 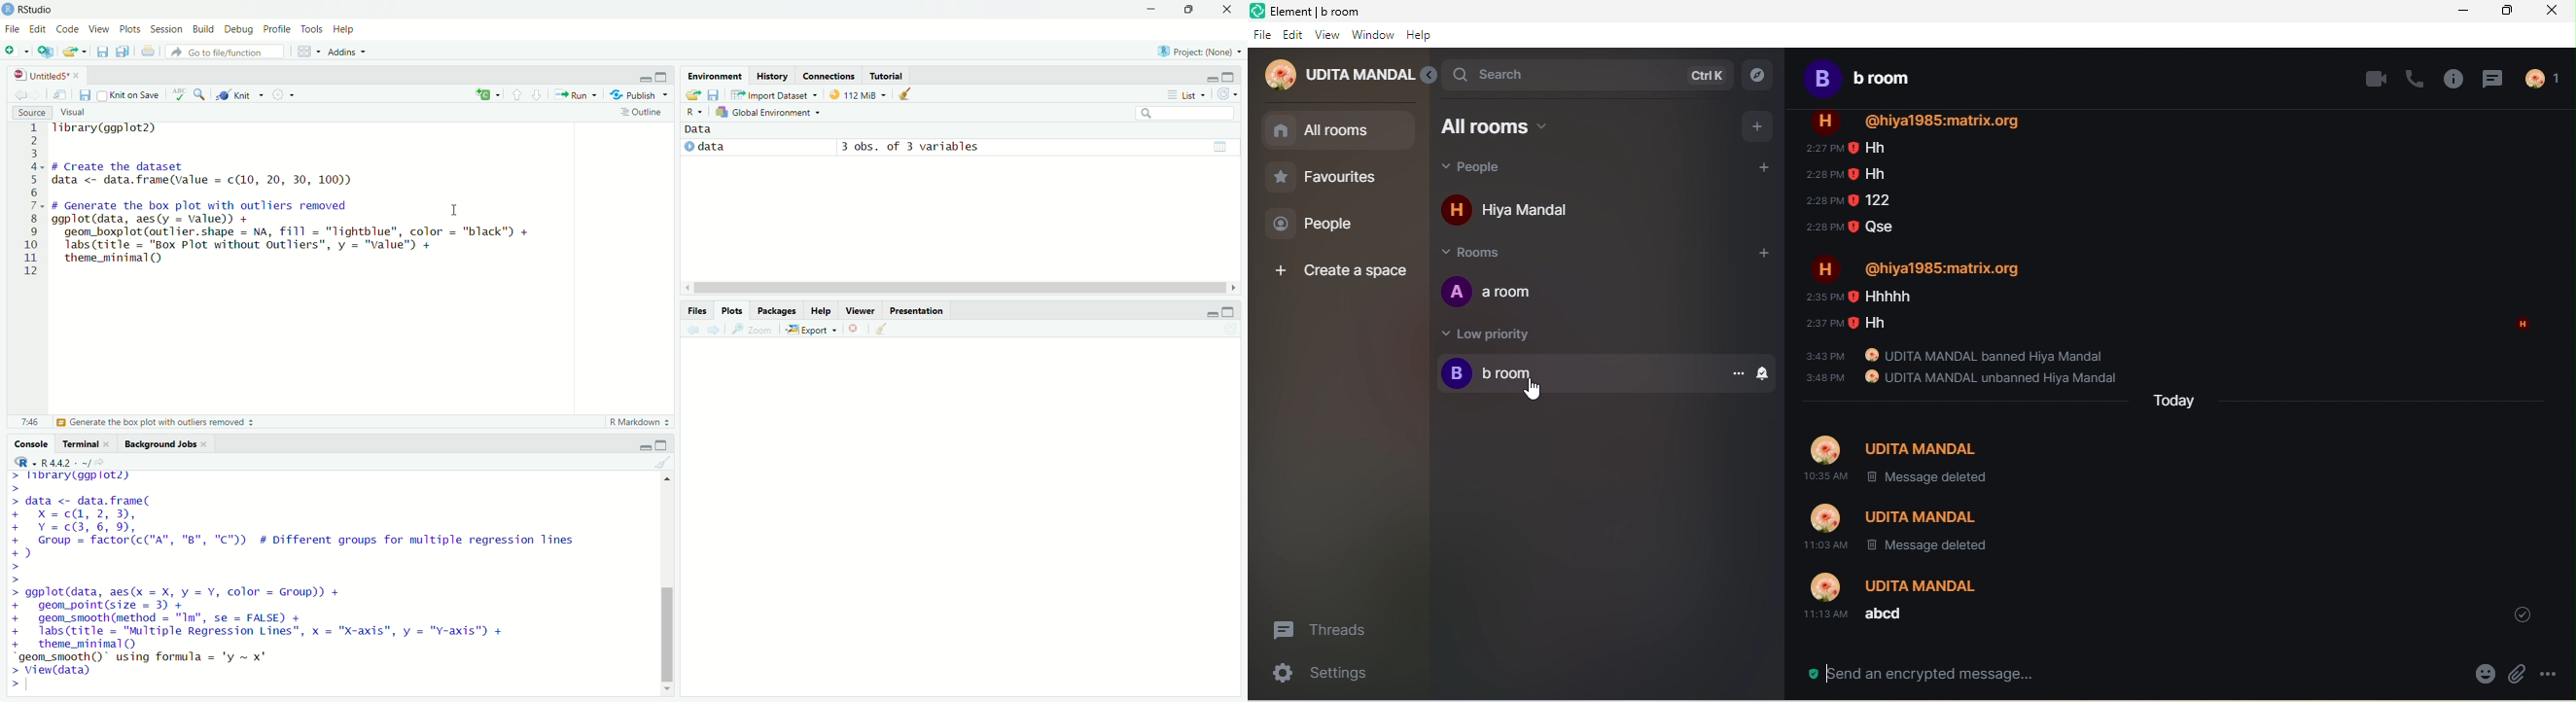 What do you see at coordinates (311, 207) in the screenshot?
I see `Tibrary(ggplot2)

# Create the dataset

data <- data.frame(value = c(10, 20, 30, 100))

# Generate the box plot with outliers removed ii

ggplot(data, aes(y = Valued) +
geom_boxplot(outlier.shape = NA, fill = "lightblue", color = "black") +
labs (title = "Box Plot without outliers", y = "value") +
theme_minimal)` at bounding box center [311, 207].